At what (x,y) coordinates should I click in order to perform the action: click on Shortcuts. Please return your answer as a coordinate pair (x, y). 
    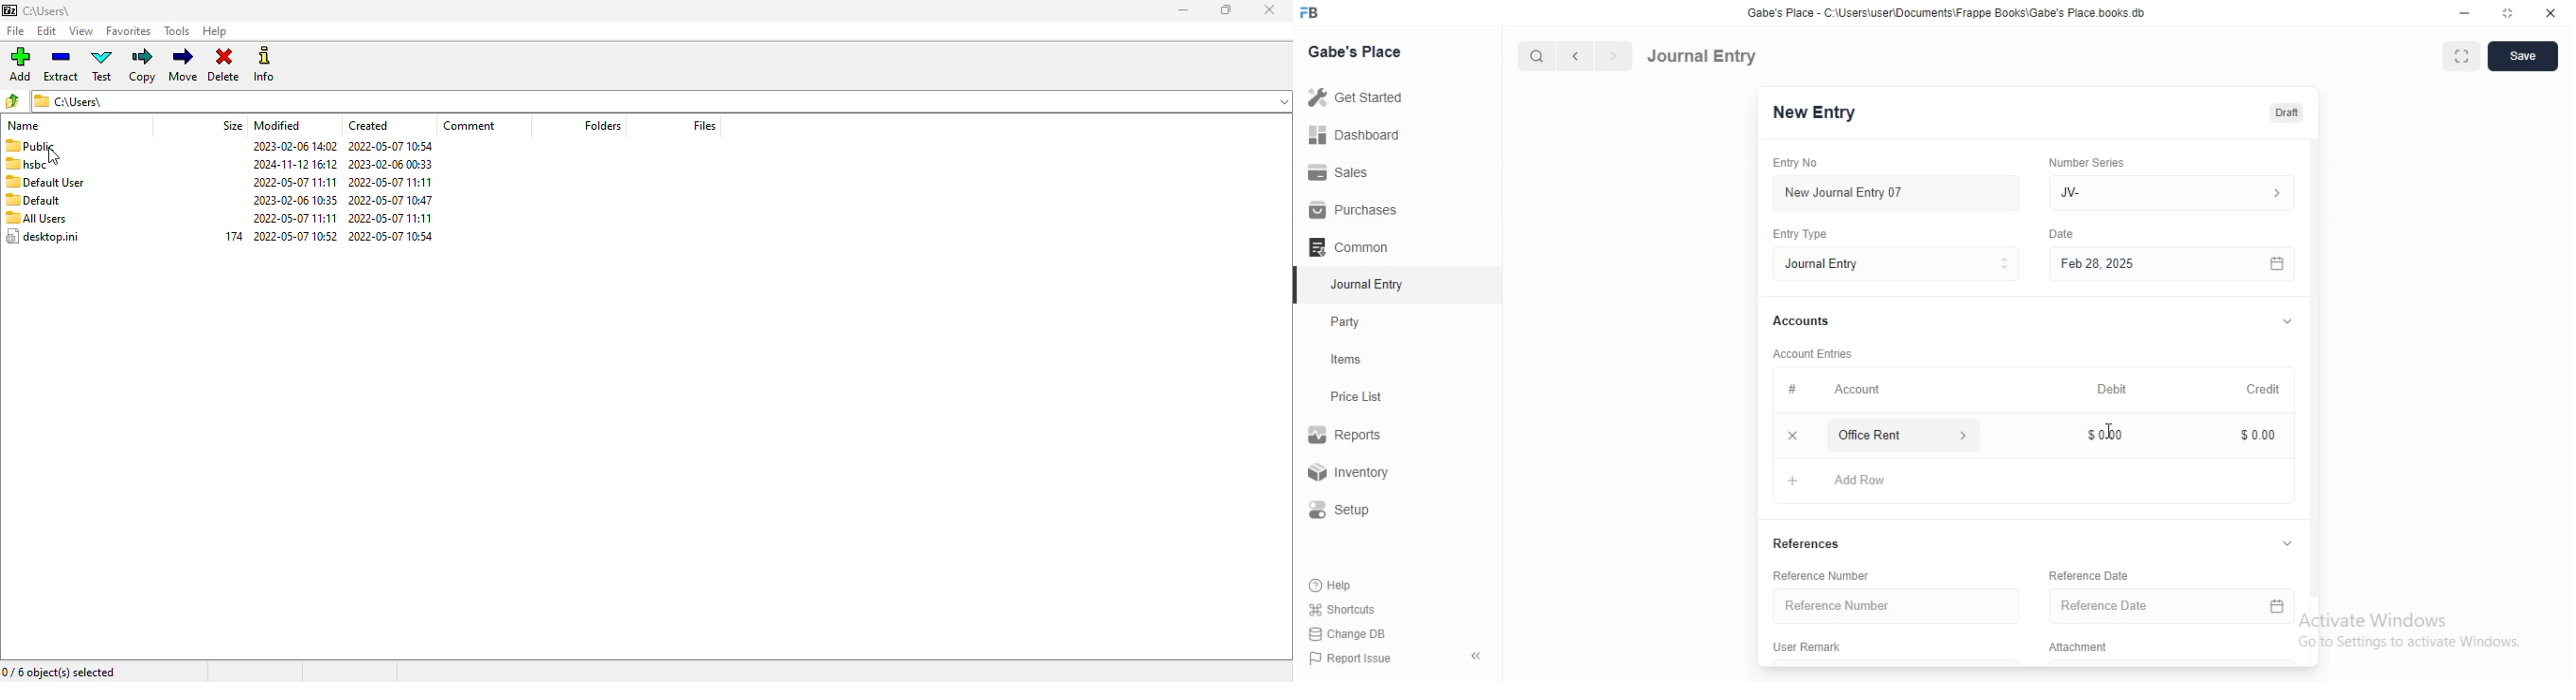
    Looking at the image, I should click on (1342, 608).